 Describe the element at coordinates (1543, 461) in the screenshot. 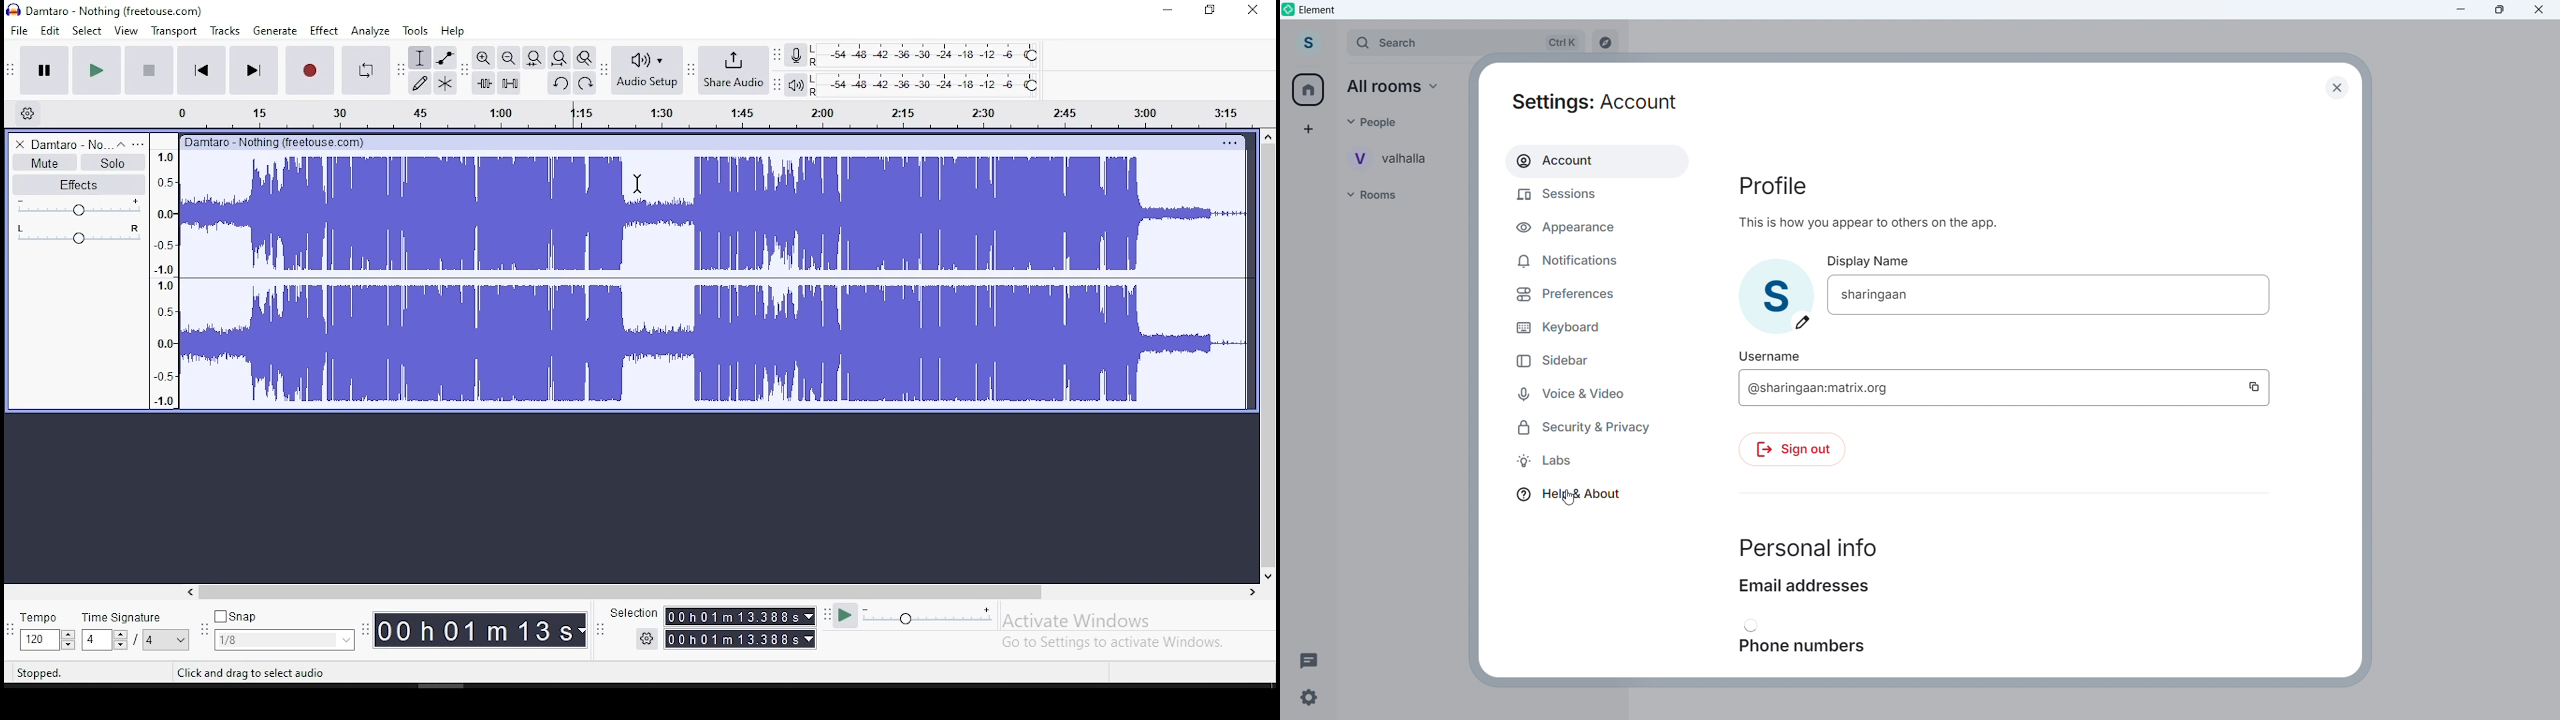

I see `Labs ` at that location.